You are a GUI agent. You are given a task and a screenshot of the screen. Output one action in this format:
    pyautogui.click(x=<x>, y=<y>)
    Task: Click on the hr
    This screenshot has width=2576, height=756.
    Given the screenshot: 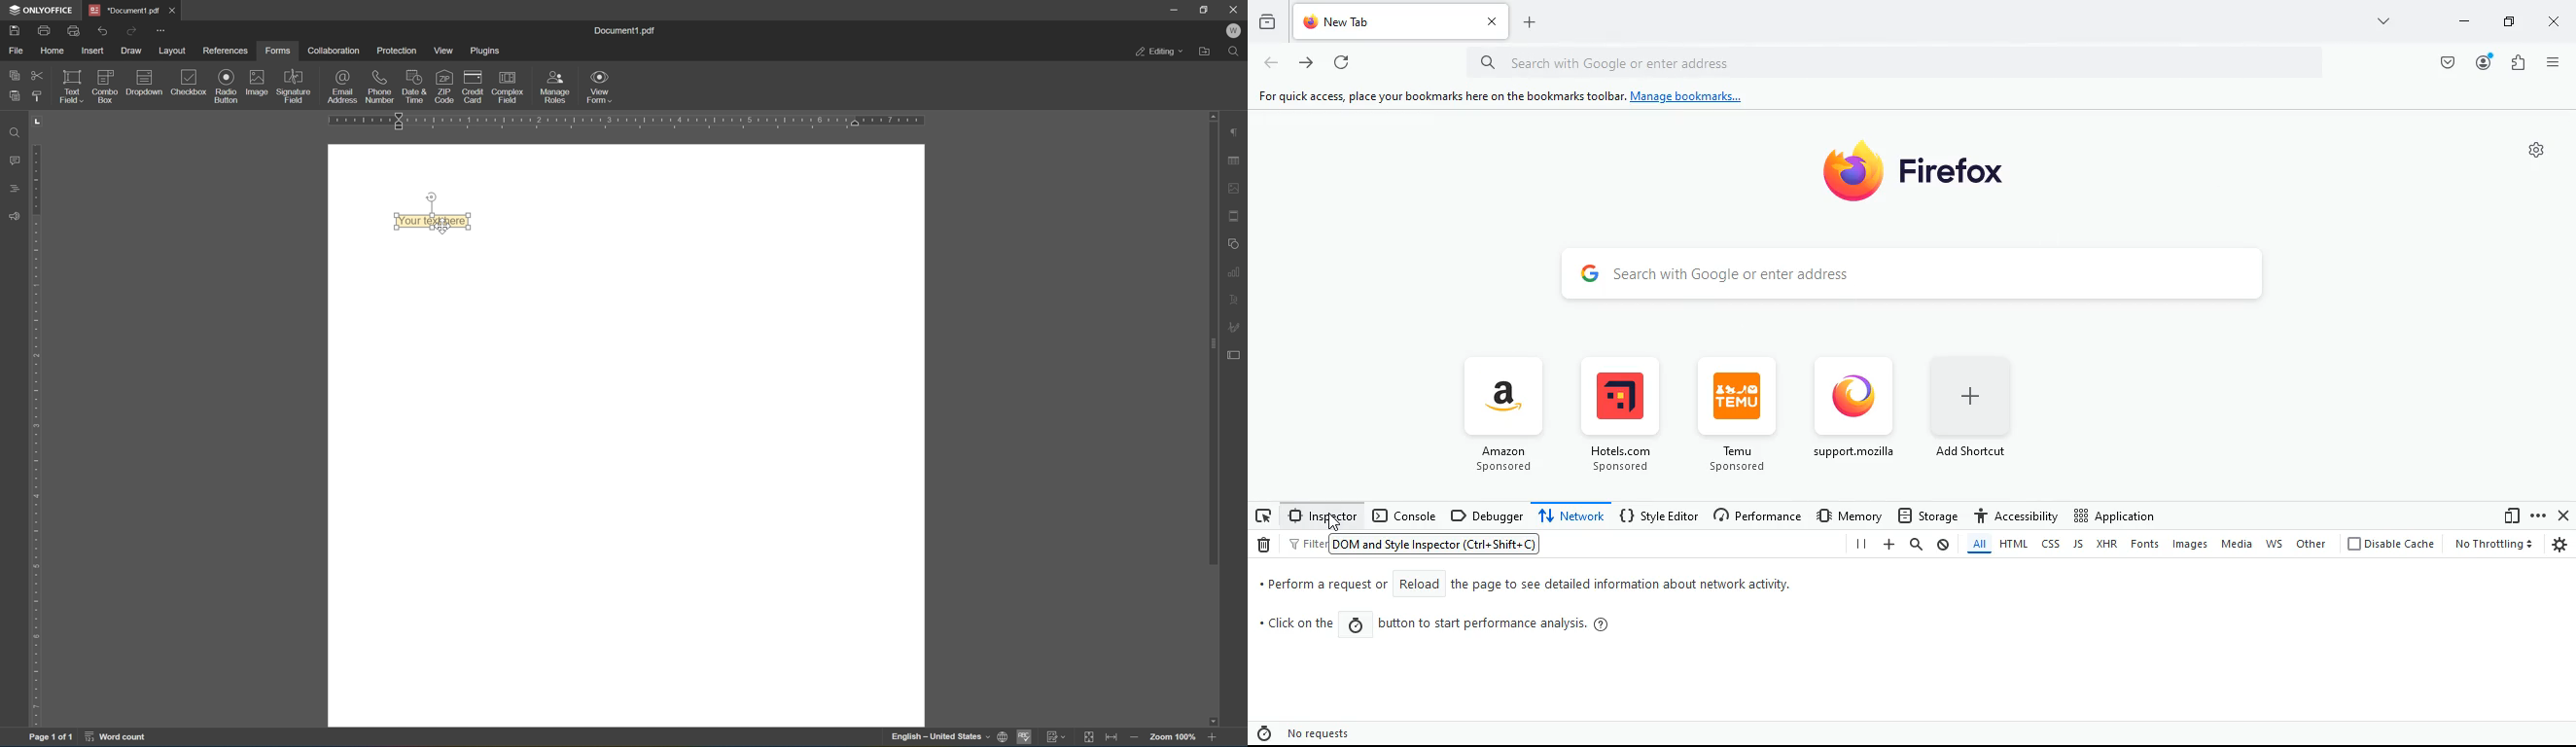 What is the action you would take?
    pyautogui.click(x=2109, y=545)
    